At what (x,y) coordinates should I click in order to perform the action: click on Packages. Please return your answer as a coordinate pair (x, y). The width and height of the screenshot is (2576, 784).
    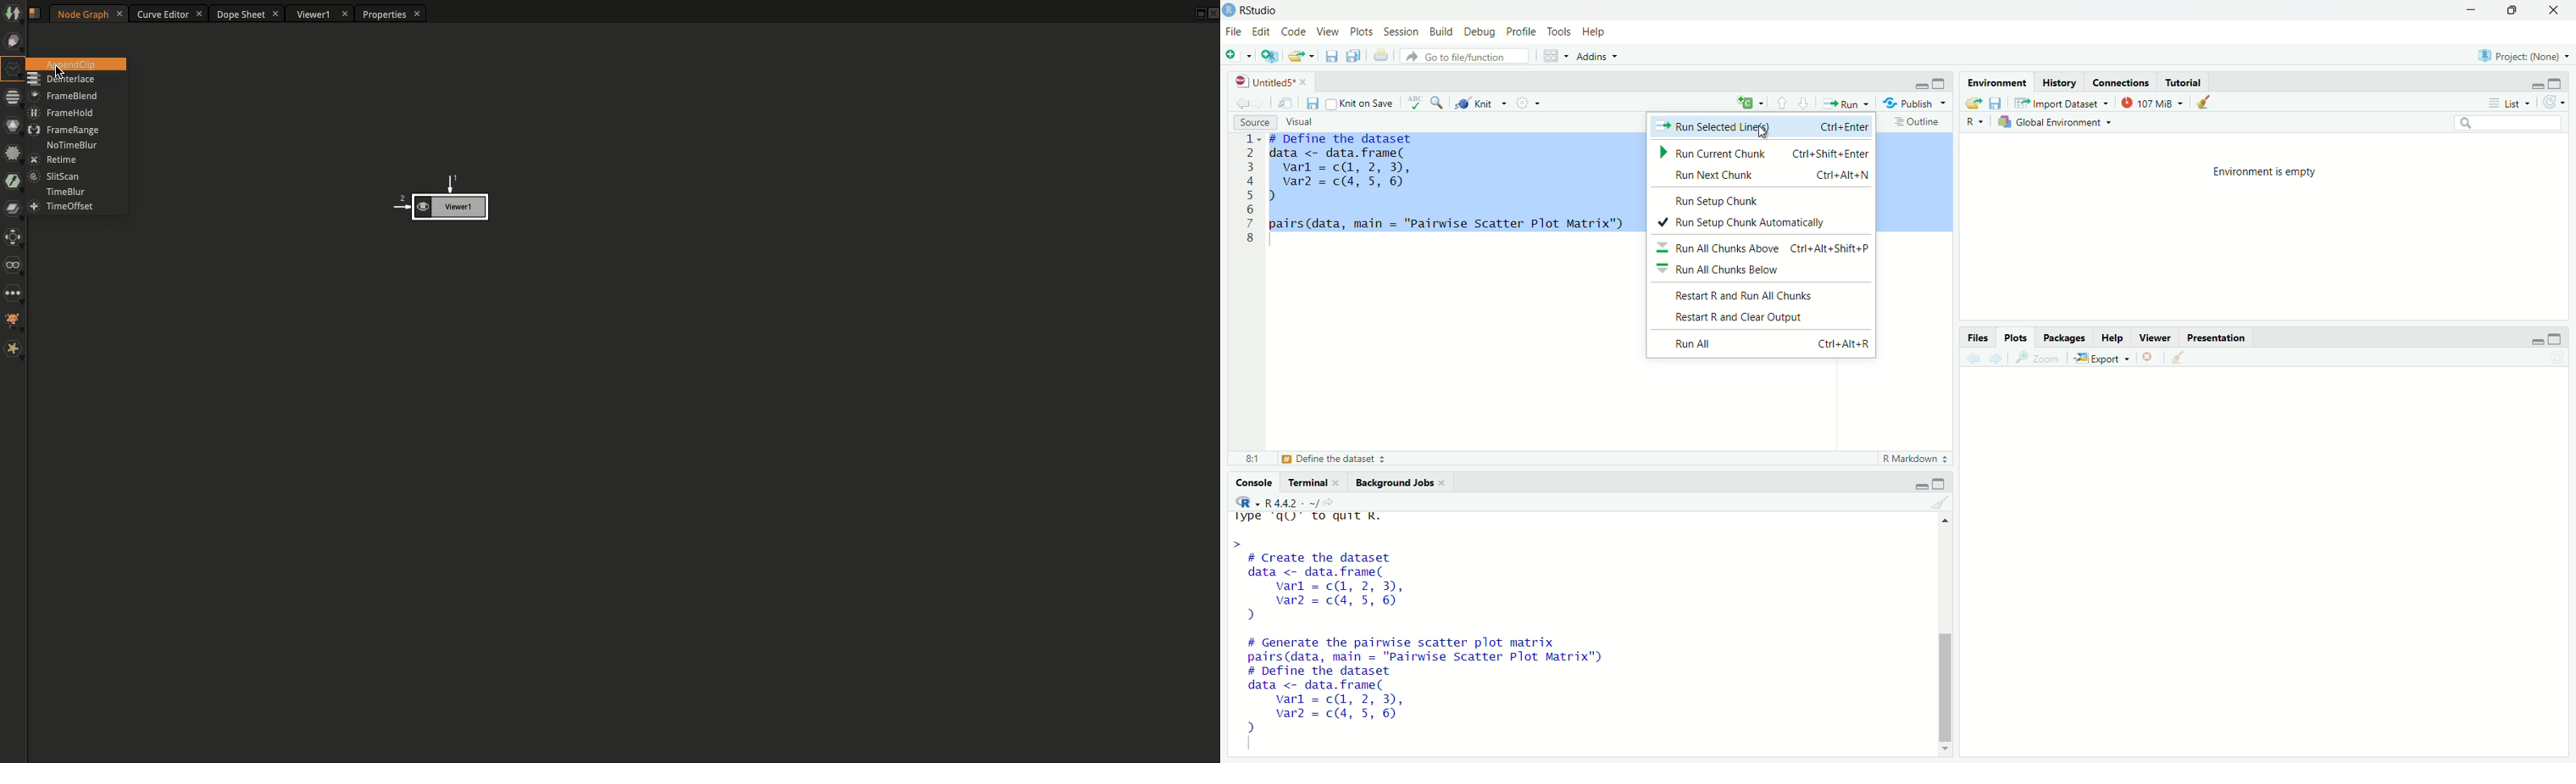
    Looking at the image, I should click on (2065, 338).